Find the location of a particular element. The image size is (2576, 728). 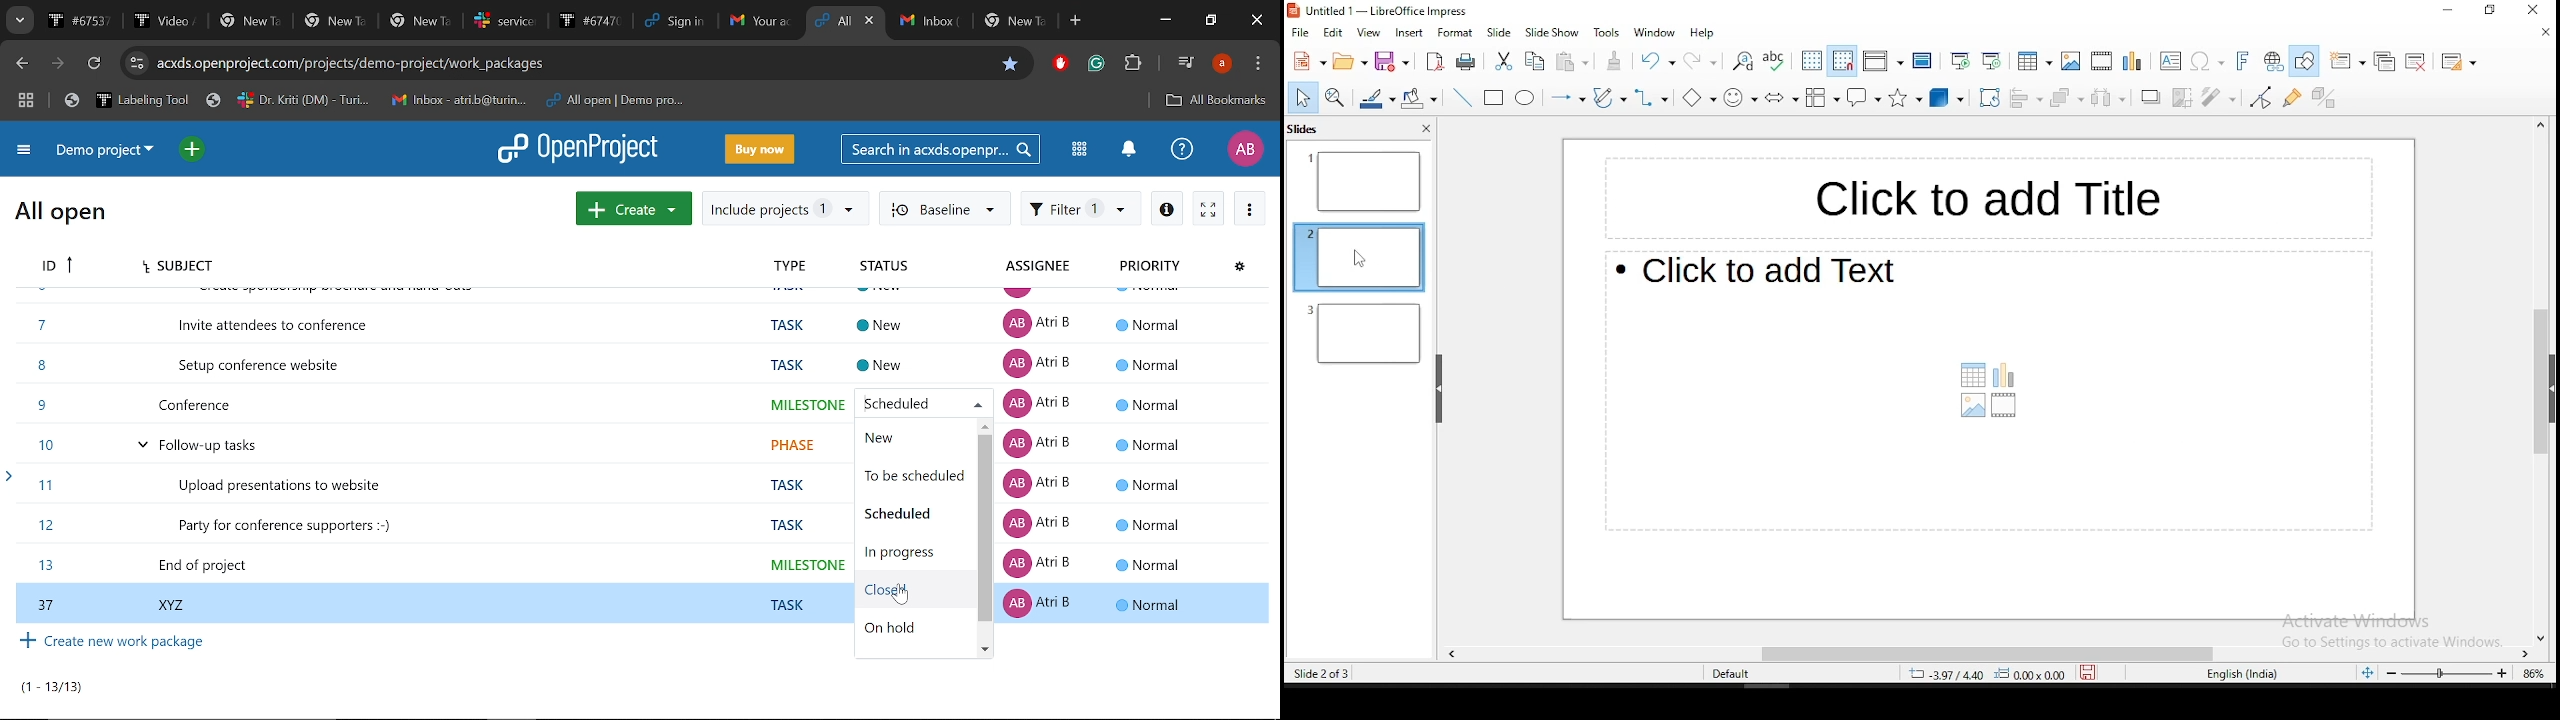

spell check is located at coordinates (1774, 62).